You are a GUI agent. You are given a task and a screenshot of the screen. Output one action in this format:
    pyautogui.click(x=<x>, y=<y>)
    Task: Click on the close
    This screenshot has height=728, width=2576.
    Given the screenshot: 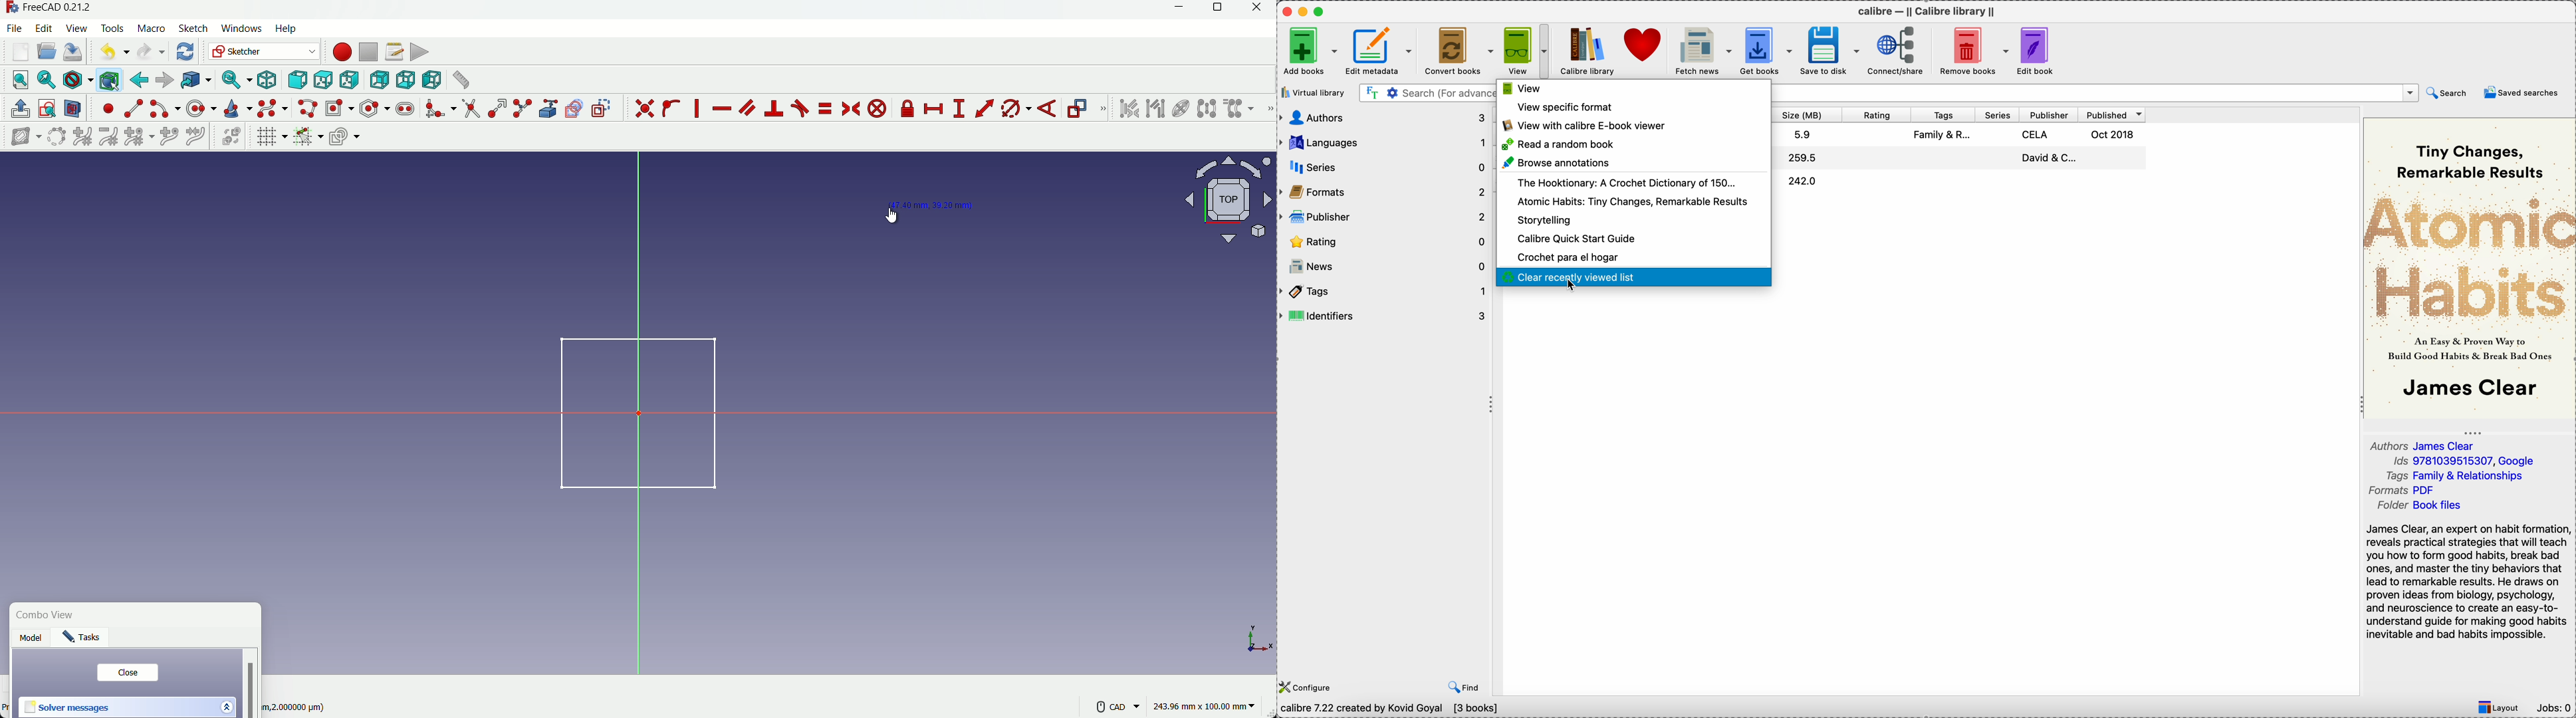 What is the action you would take?
    pyautogui.click(x=127, y=673)
    